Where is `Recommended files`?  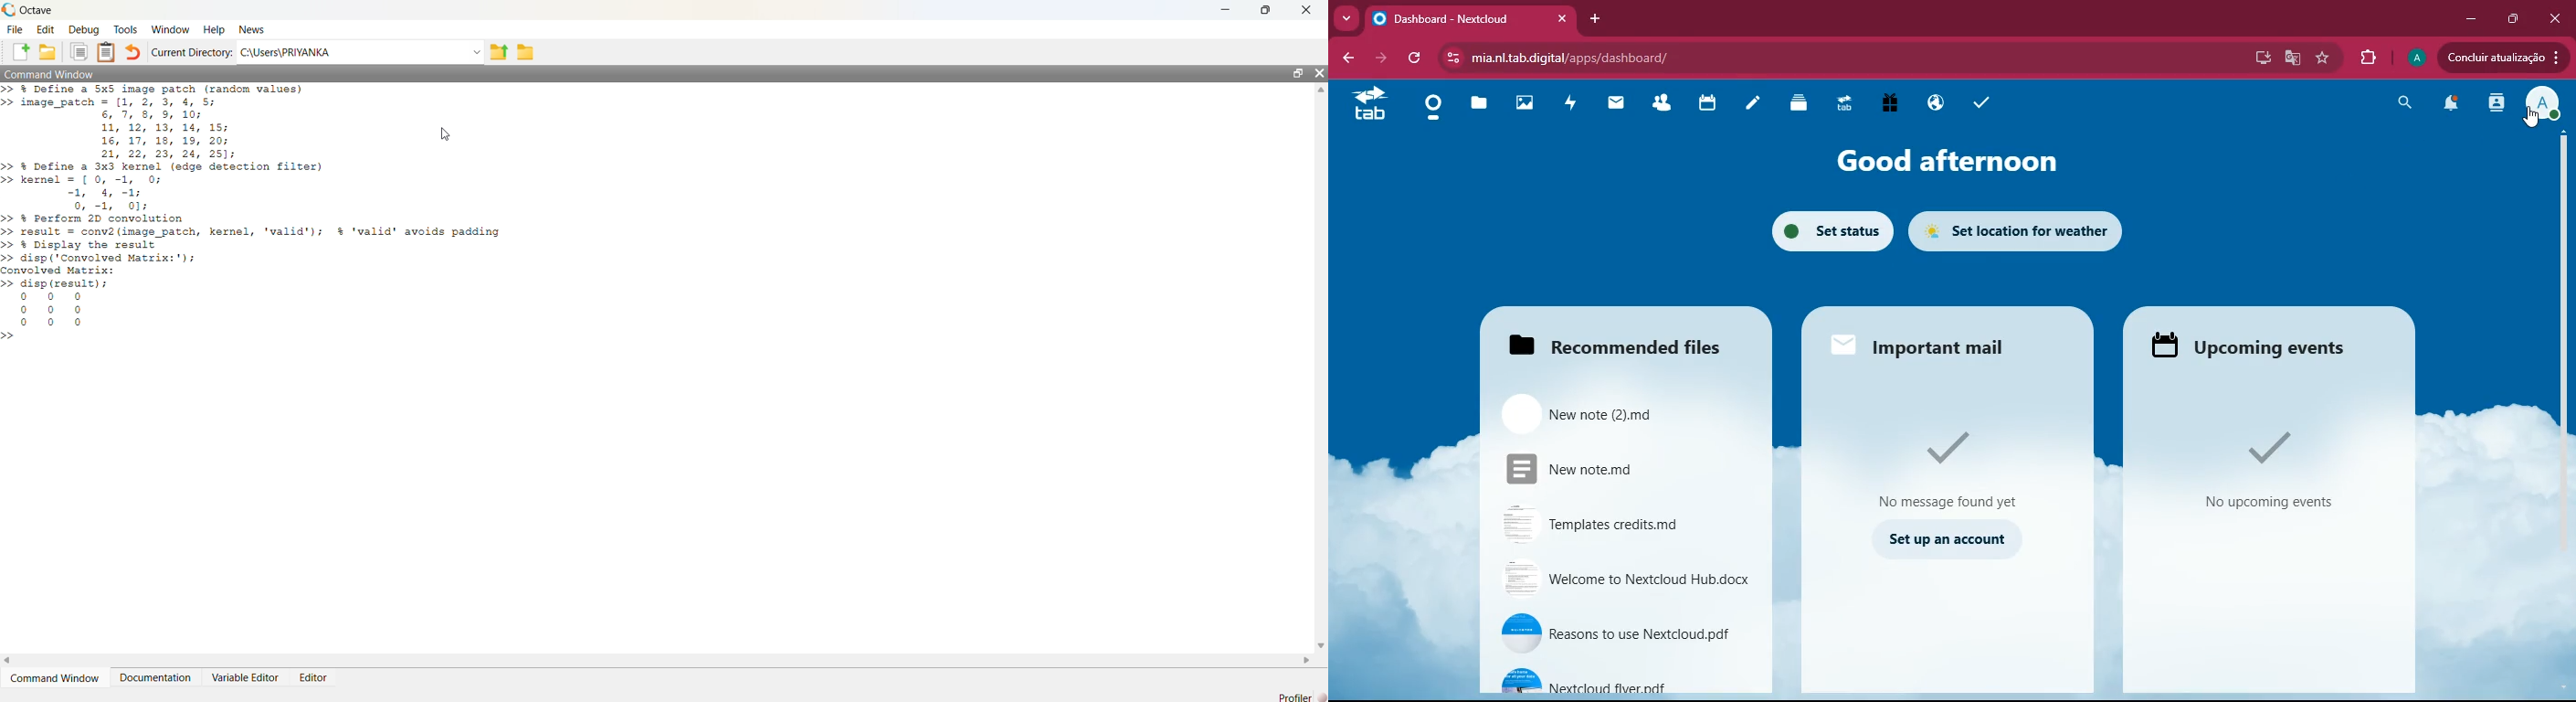
Recommended files is located at coordinates (1615, 340).